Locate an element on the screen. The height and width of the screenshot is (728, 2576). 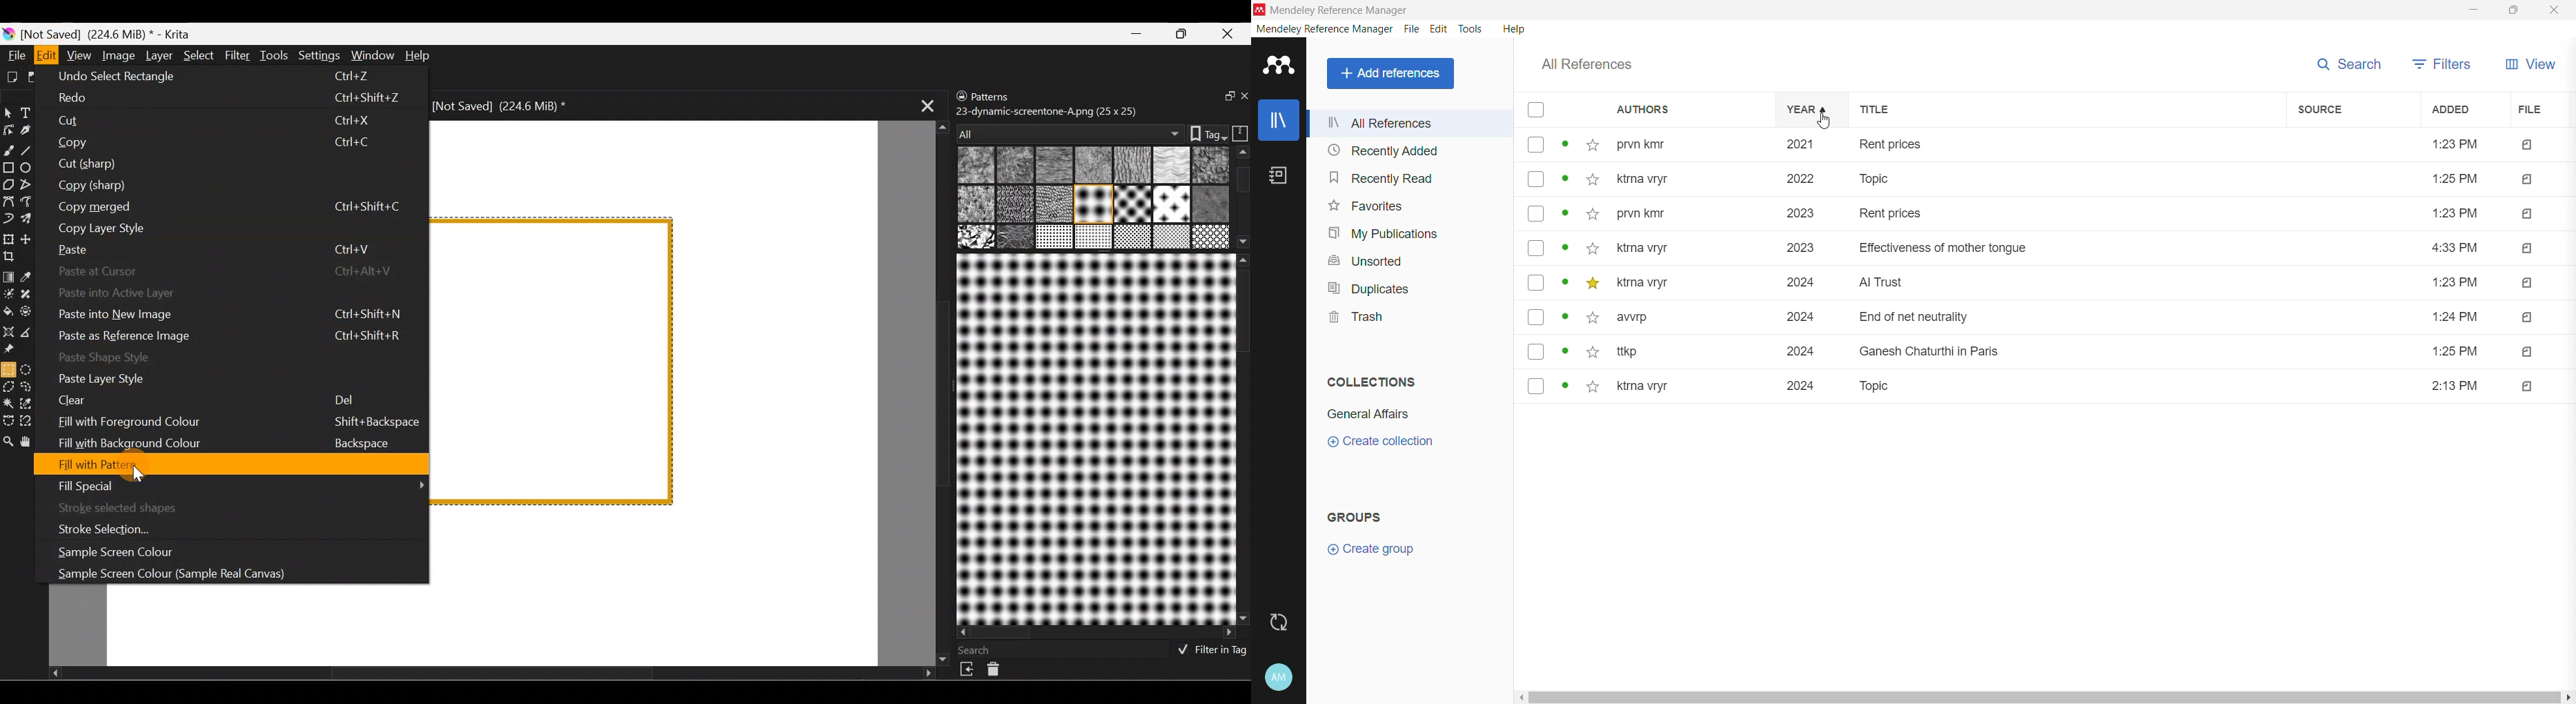
ktrna vryr is located at coordinates (1643, 181).